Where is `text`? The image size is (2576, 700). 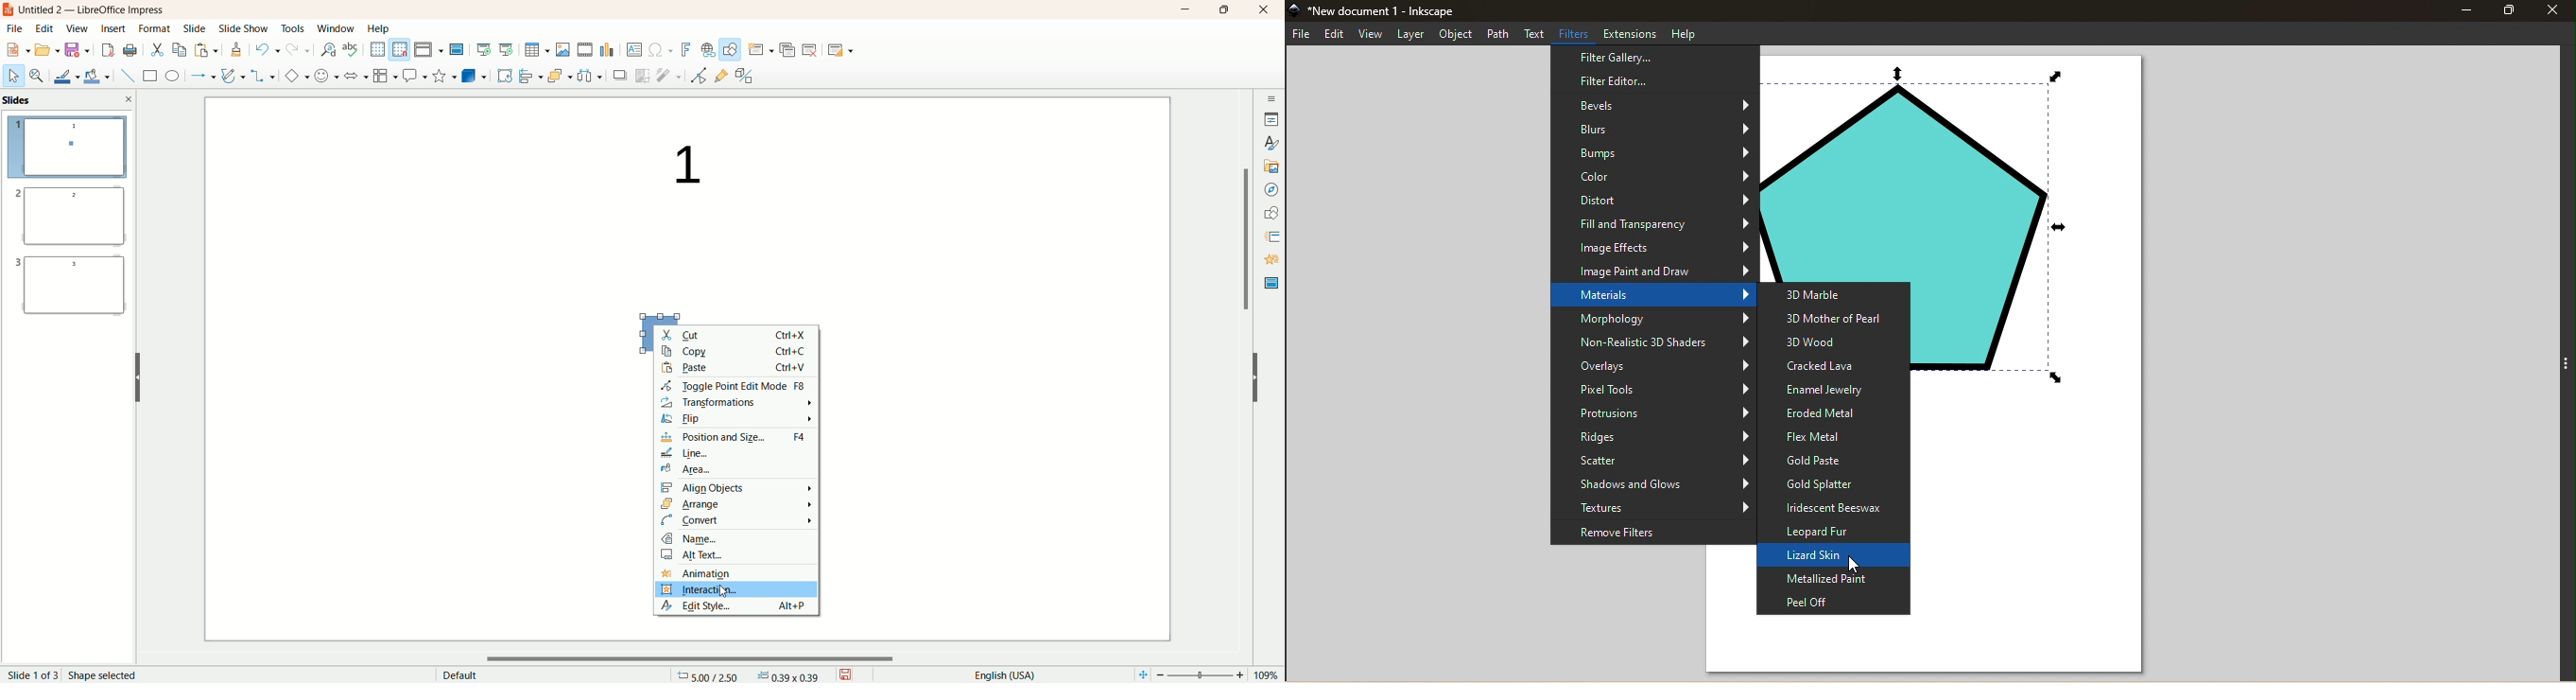 text is located at coordinates (676, 166).